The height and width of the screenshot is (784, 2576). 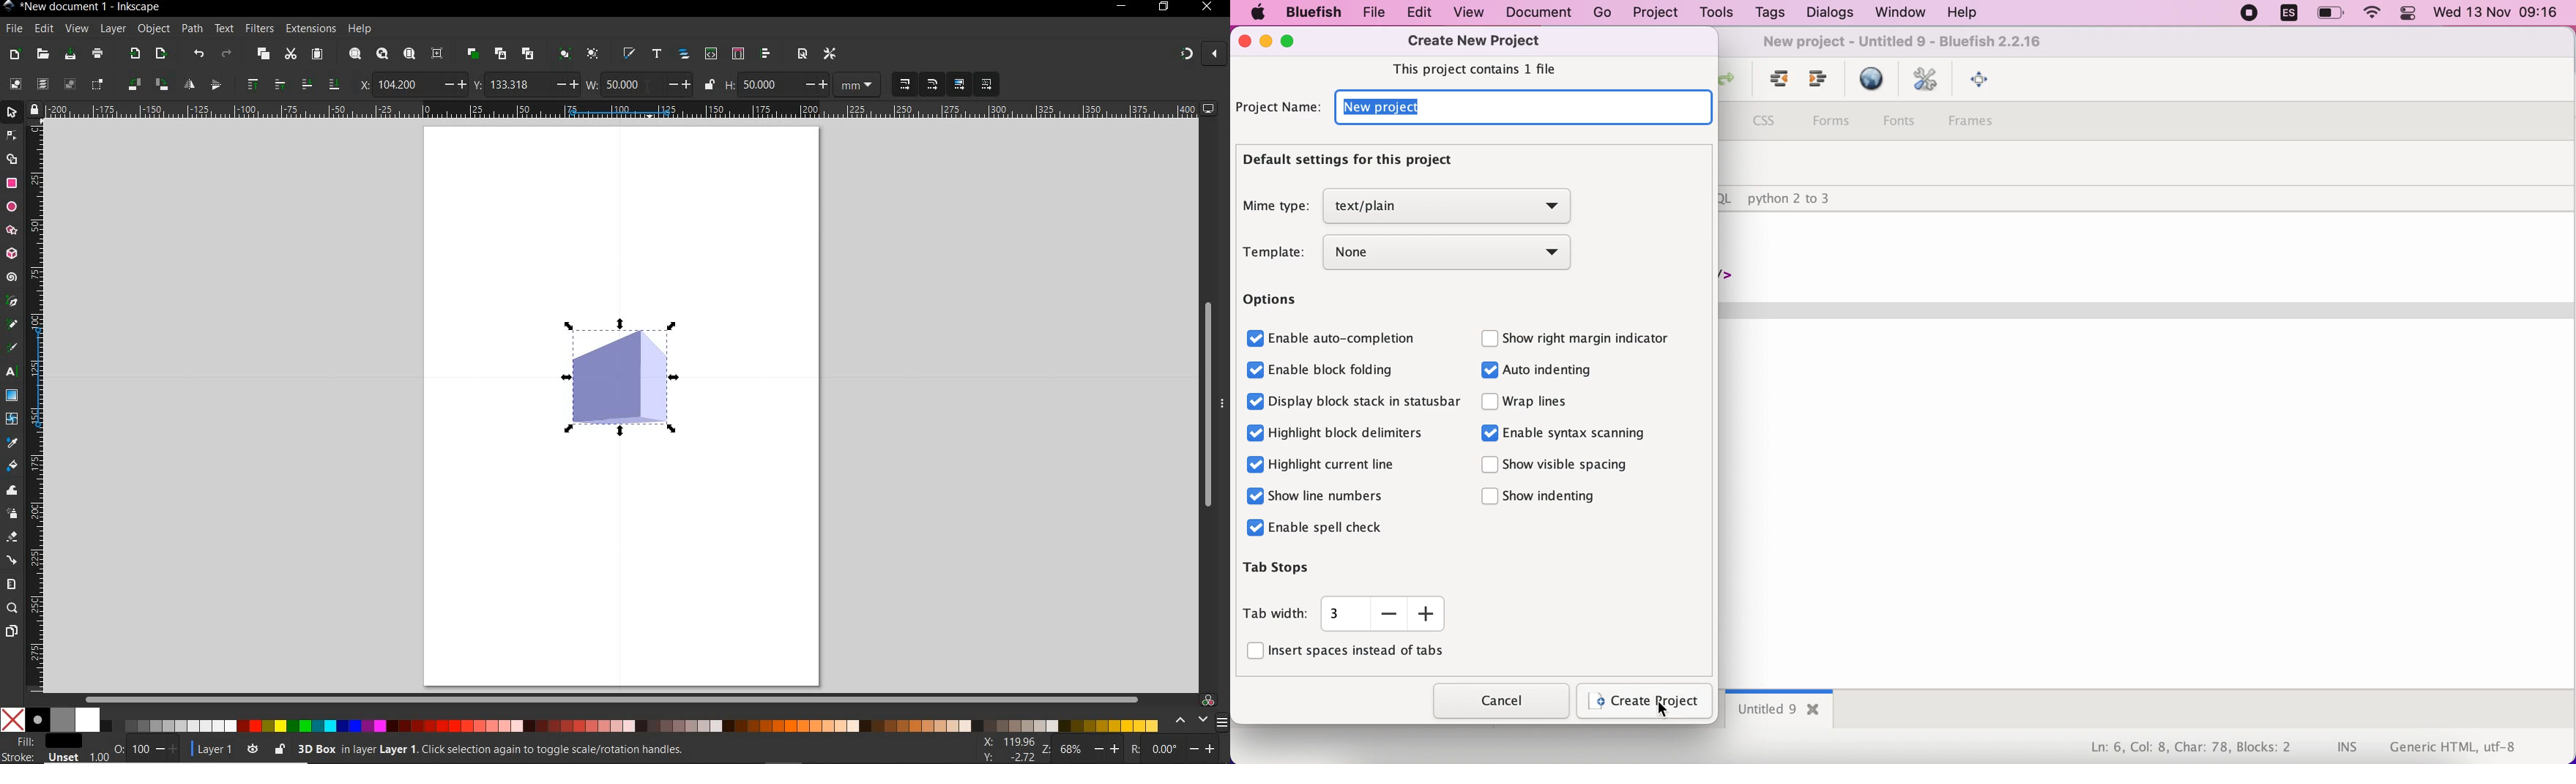 I want to click on wrap lines checkbox, so click(x=1540, y=405).